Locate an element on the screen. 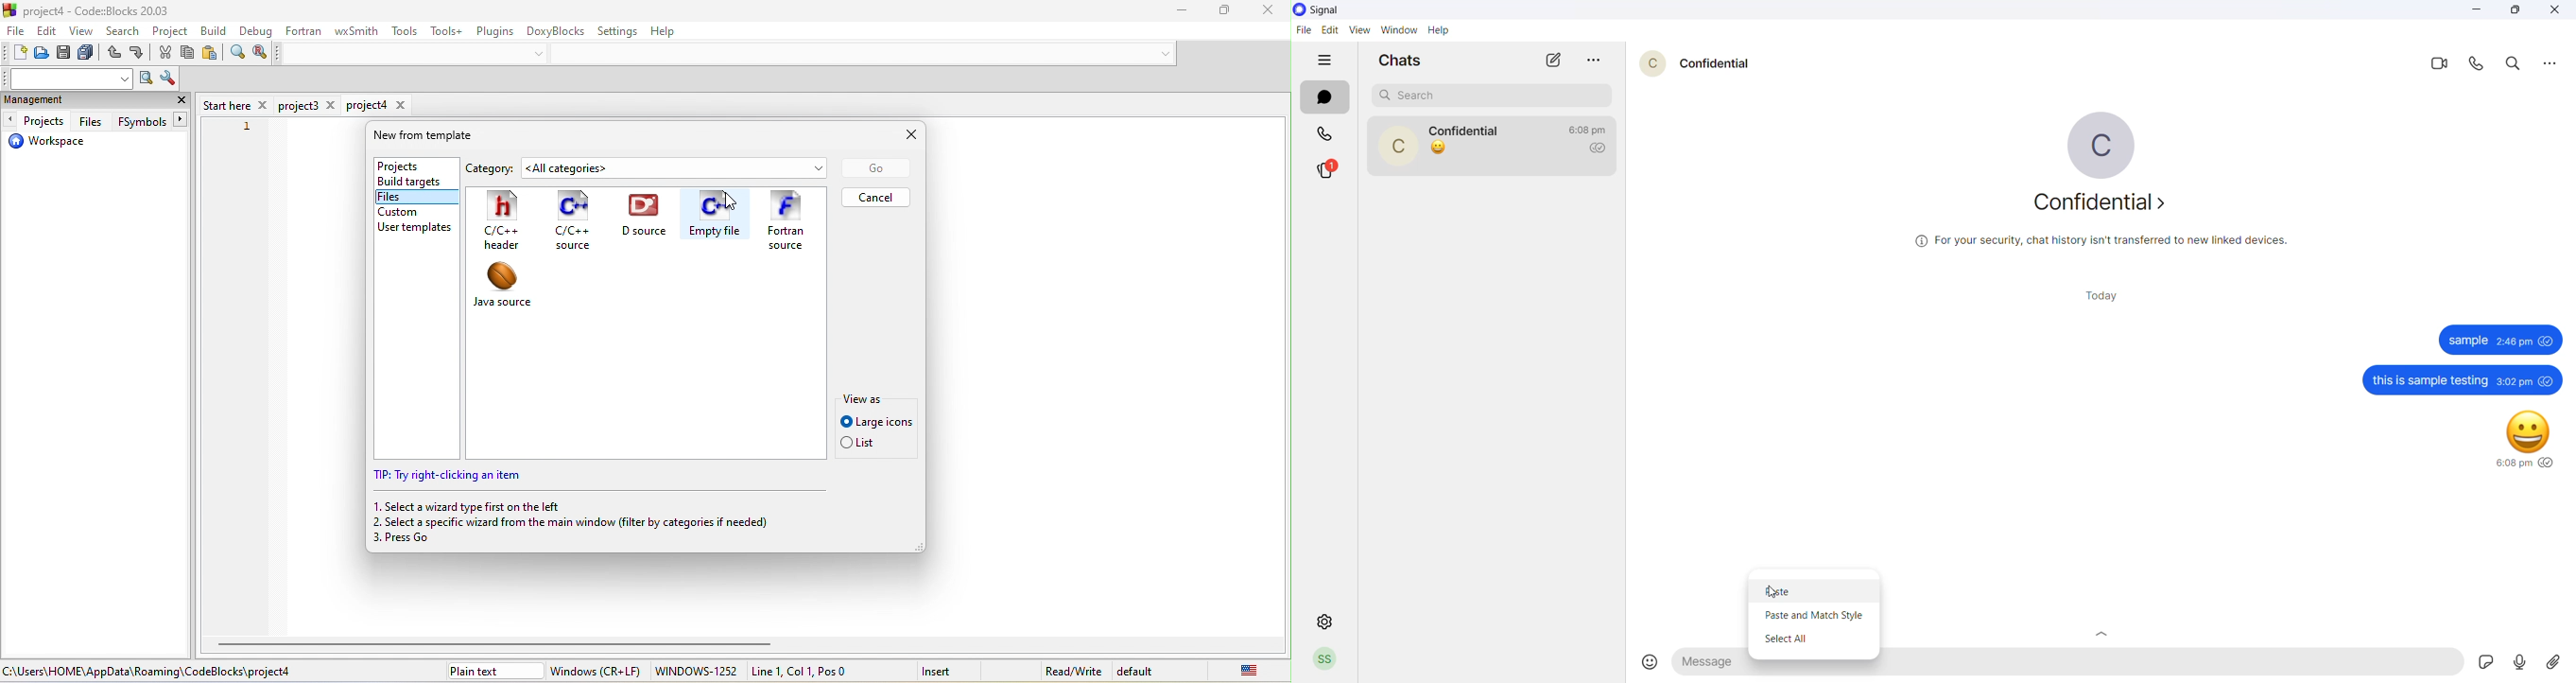 Image resolution: width=2576 pixels, height=700 pixels. read recipient is located at coordinates (1602, 149).